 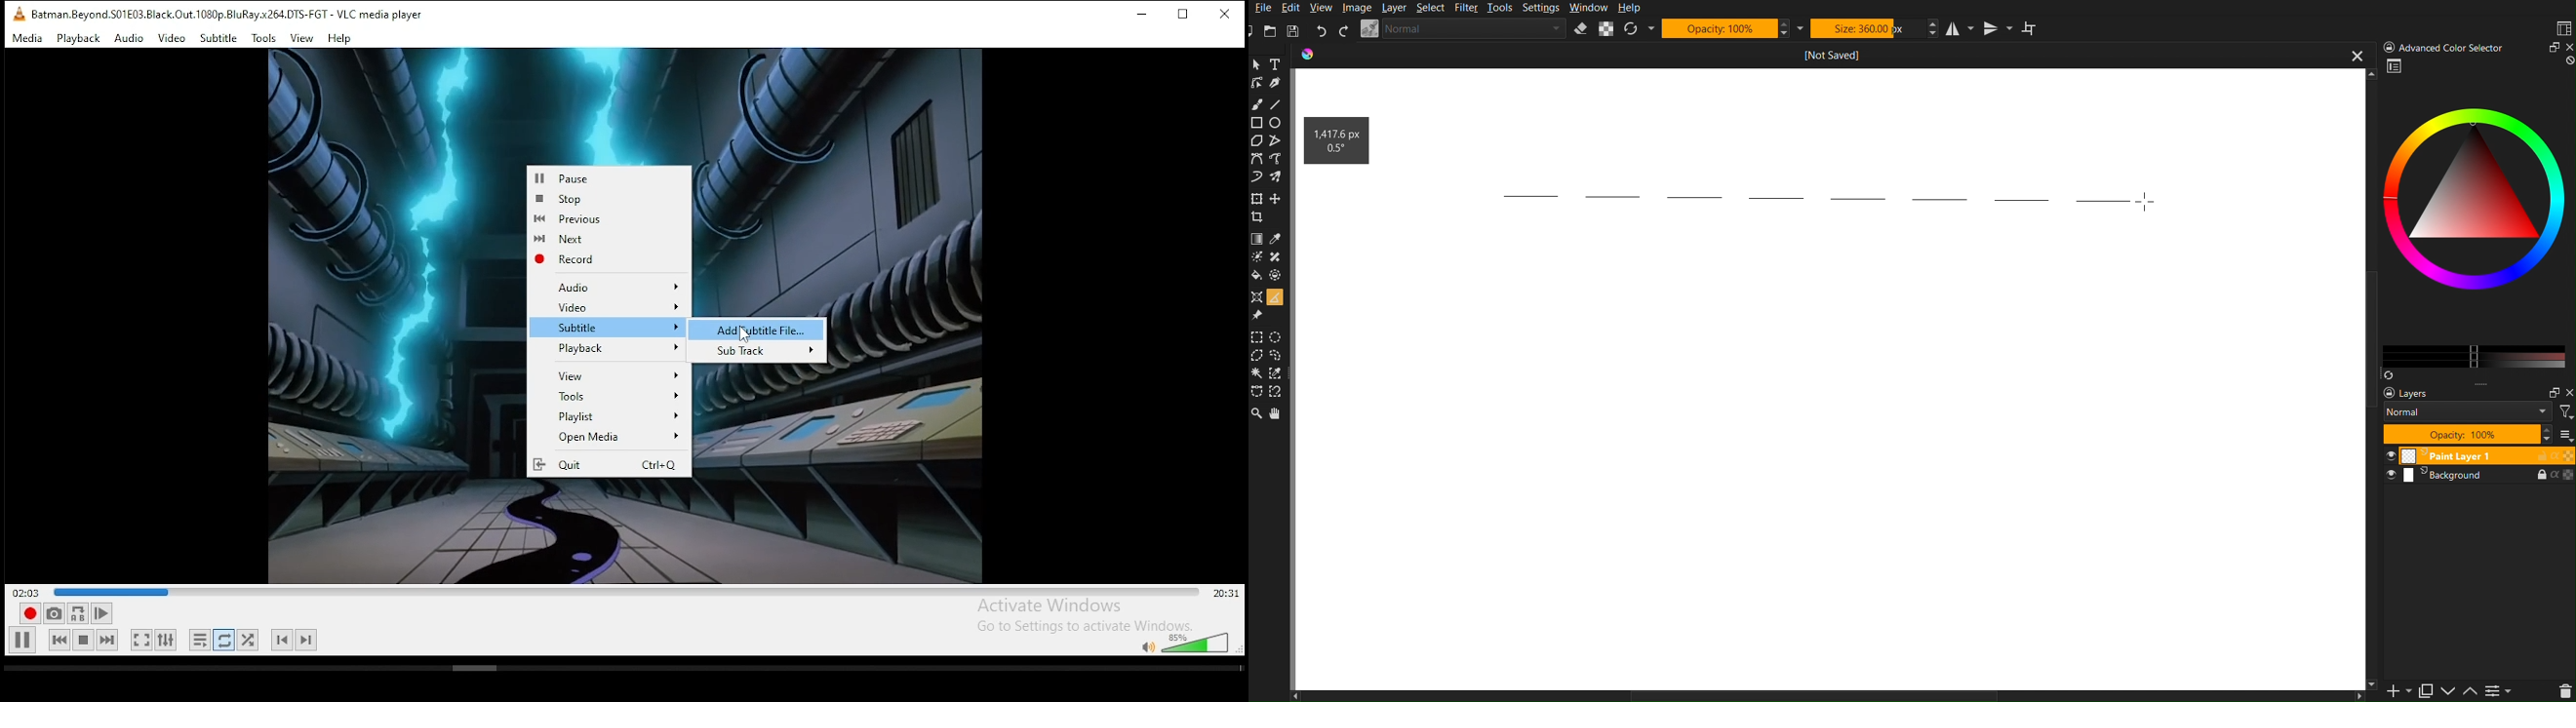 What do you see at coordinates (1278, 258) in the screenshot?
I see `Blemish Fixes` at bounding box center [1278, 258].